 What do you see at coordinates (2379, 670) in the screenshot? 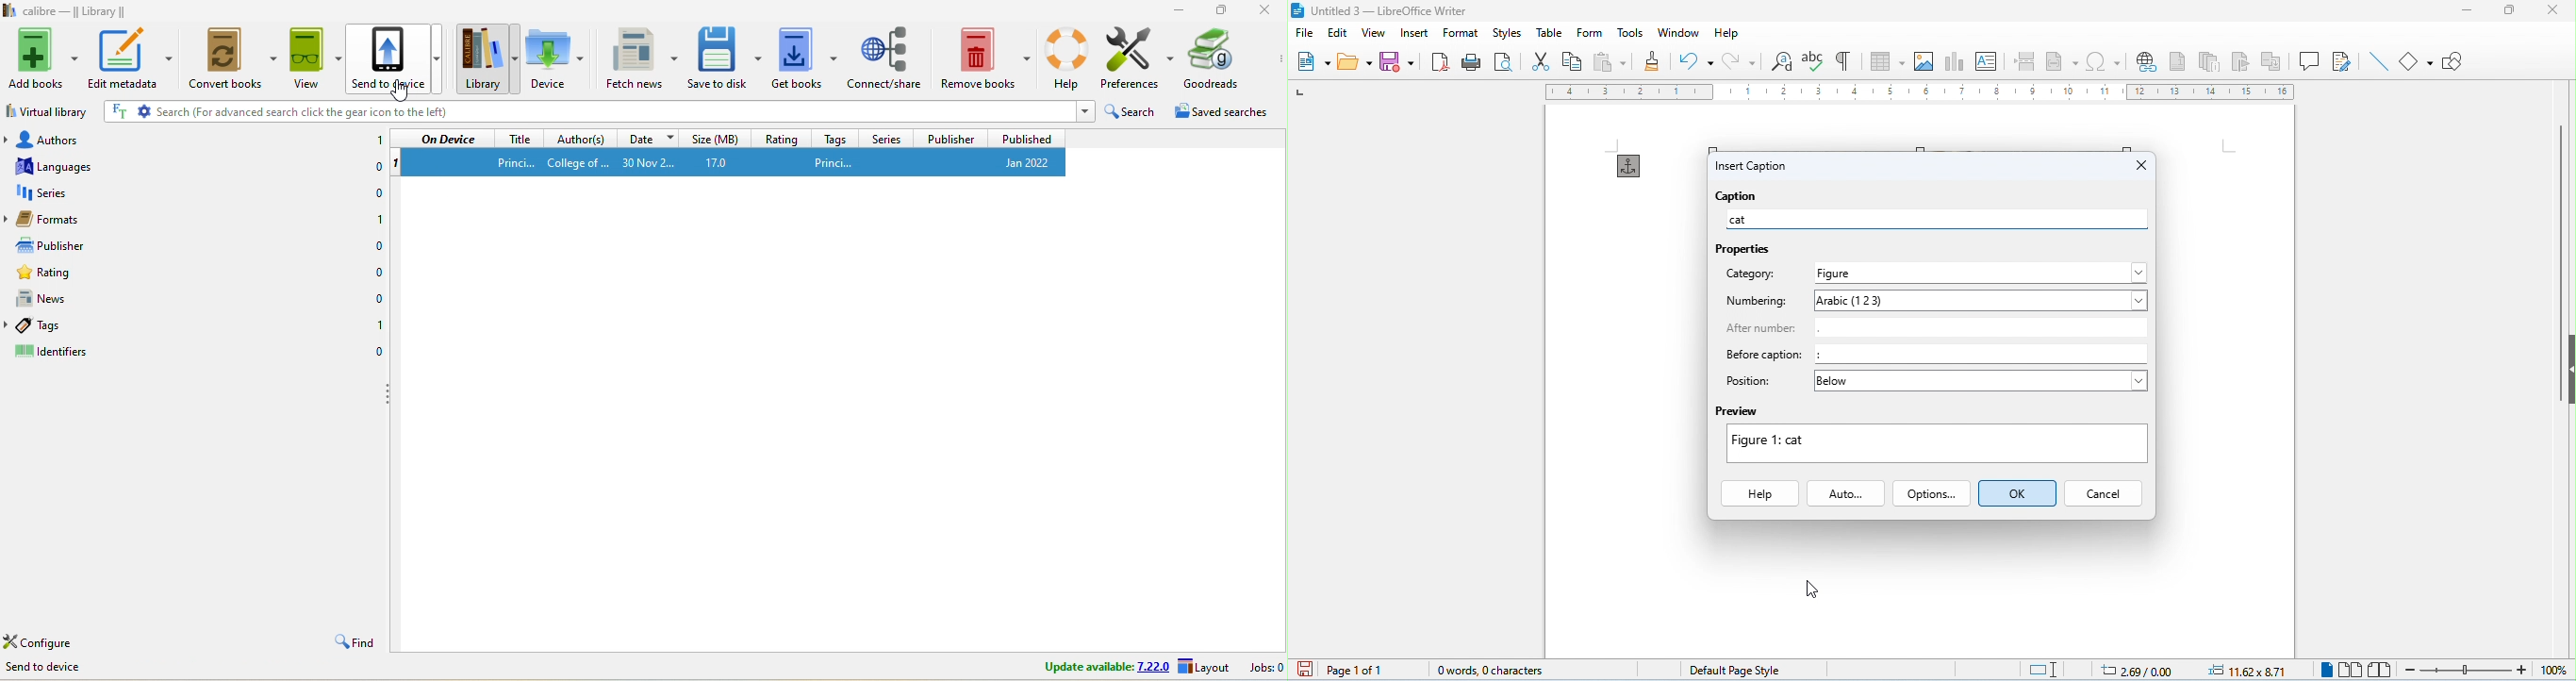
I see `book view` at bounding box center [2379, 670].